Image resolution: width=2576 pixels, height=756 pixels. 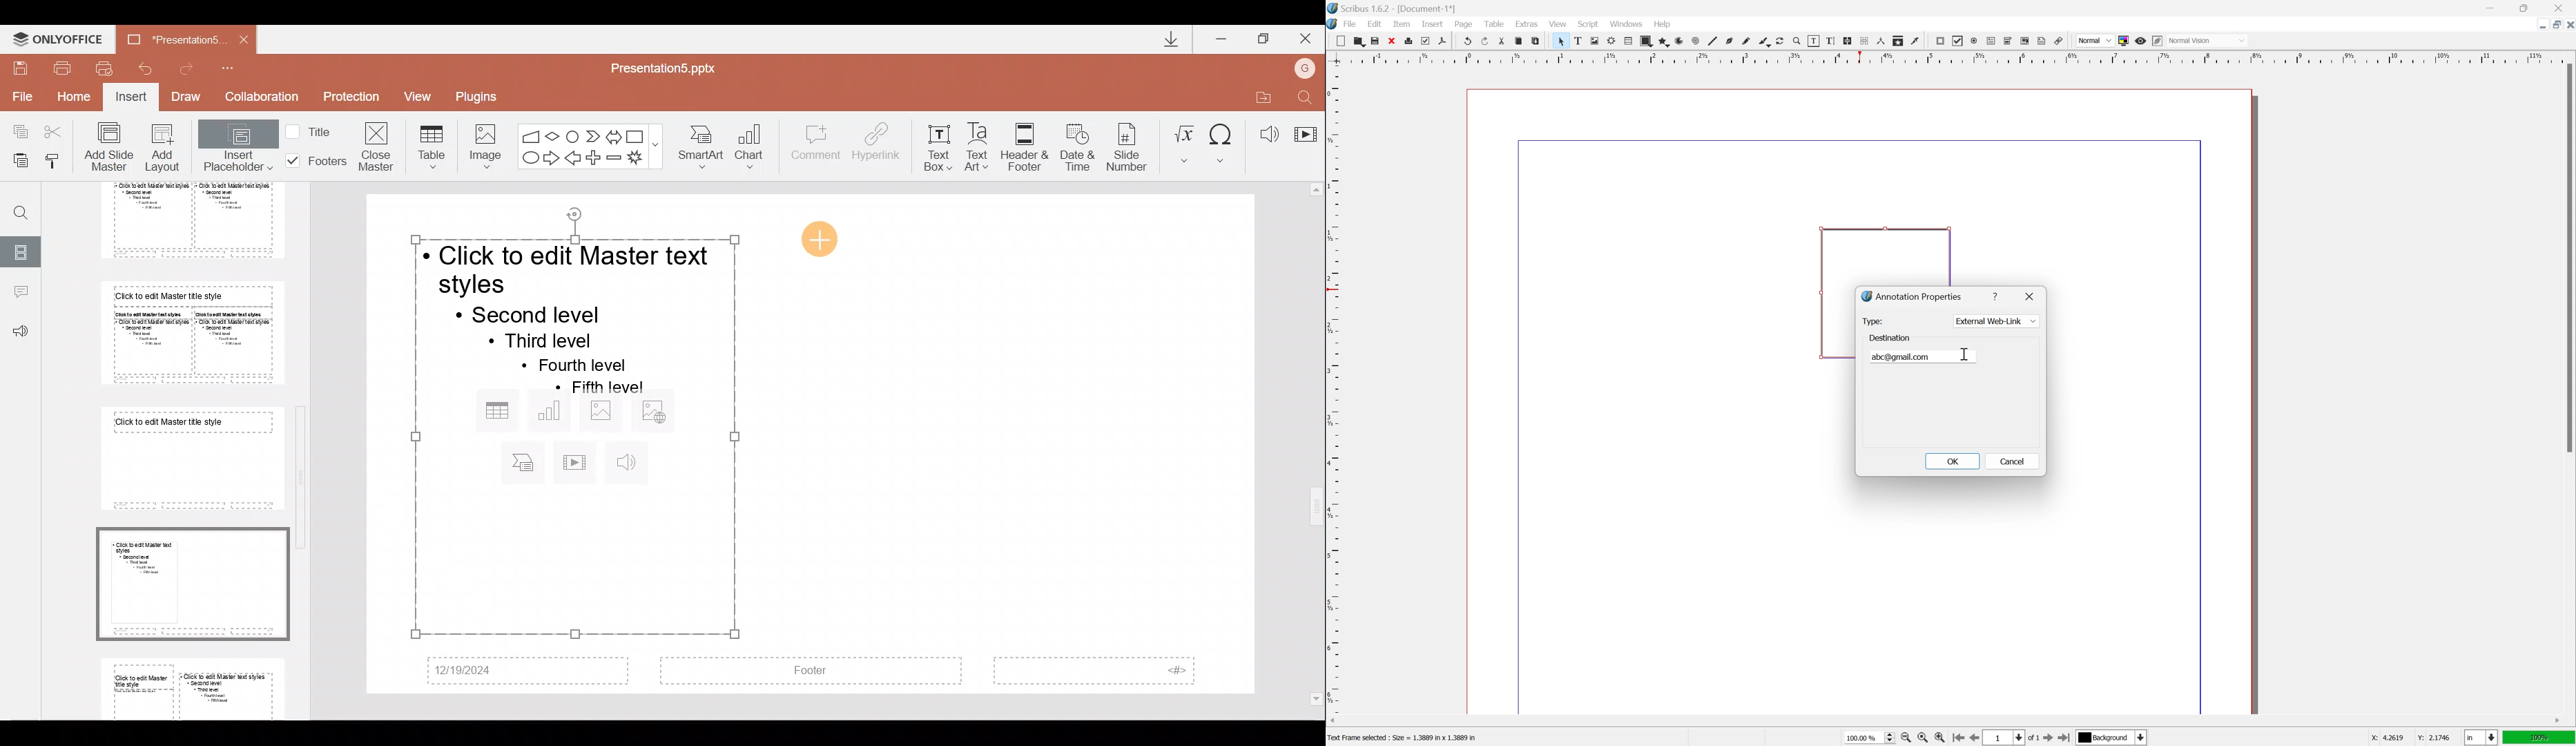 What do you see at coordinates (1130, 144) in the screenshot?
I see `Slide number` at bounding box center [1130, 144].